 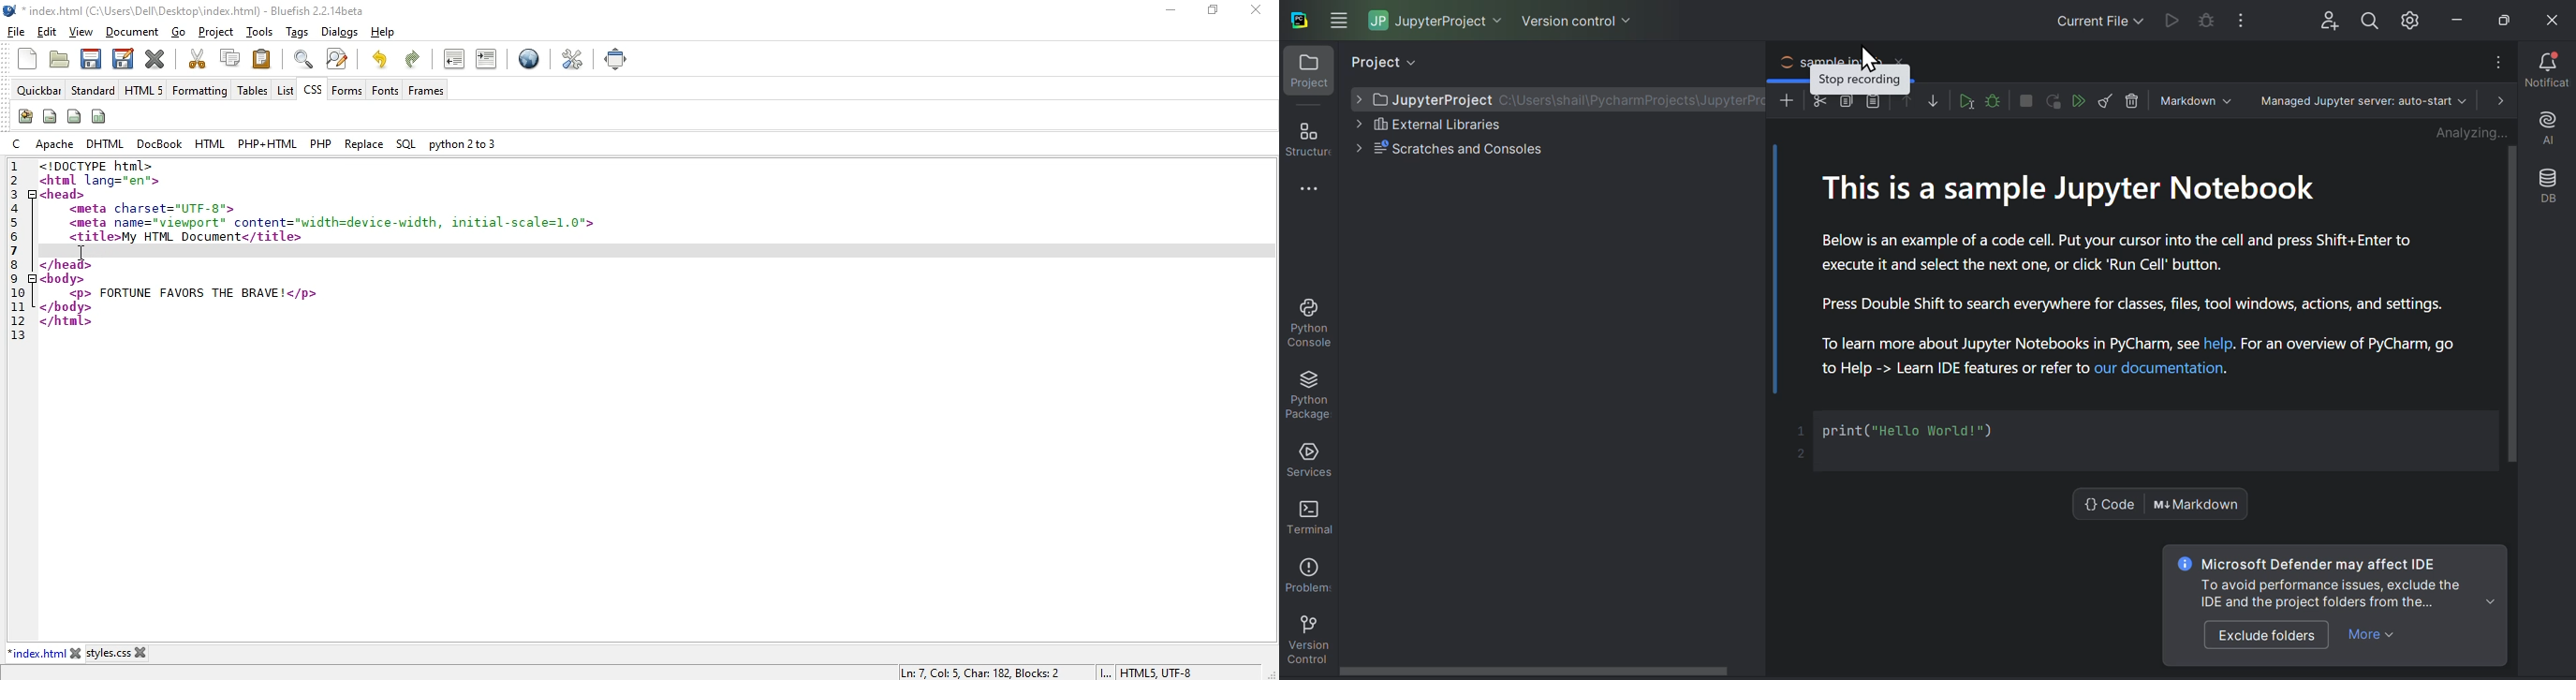 I want to click on fonts, so click(x=385, y=90).